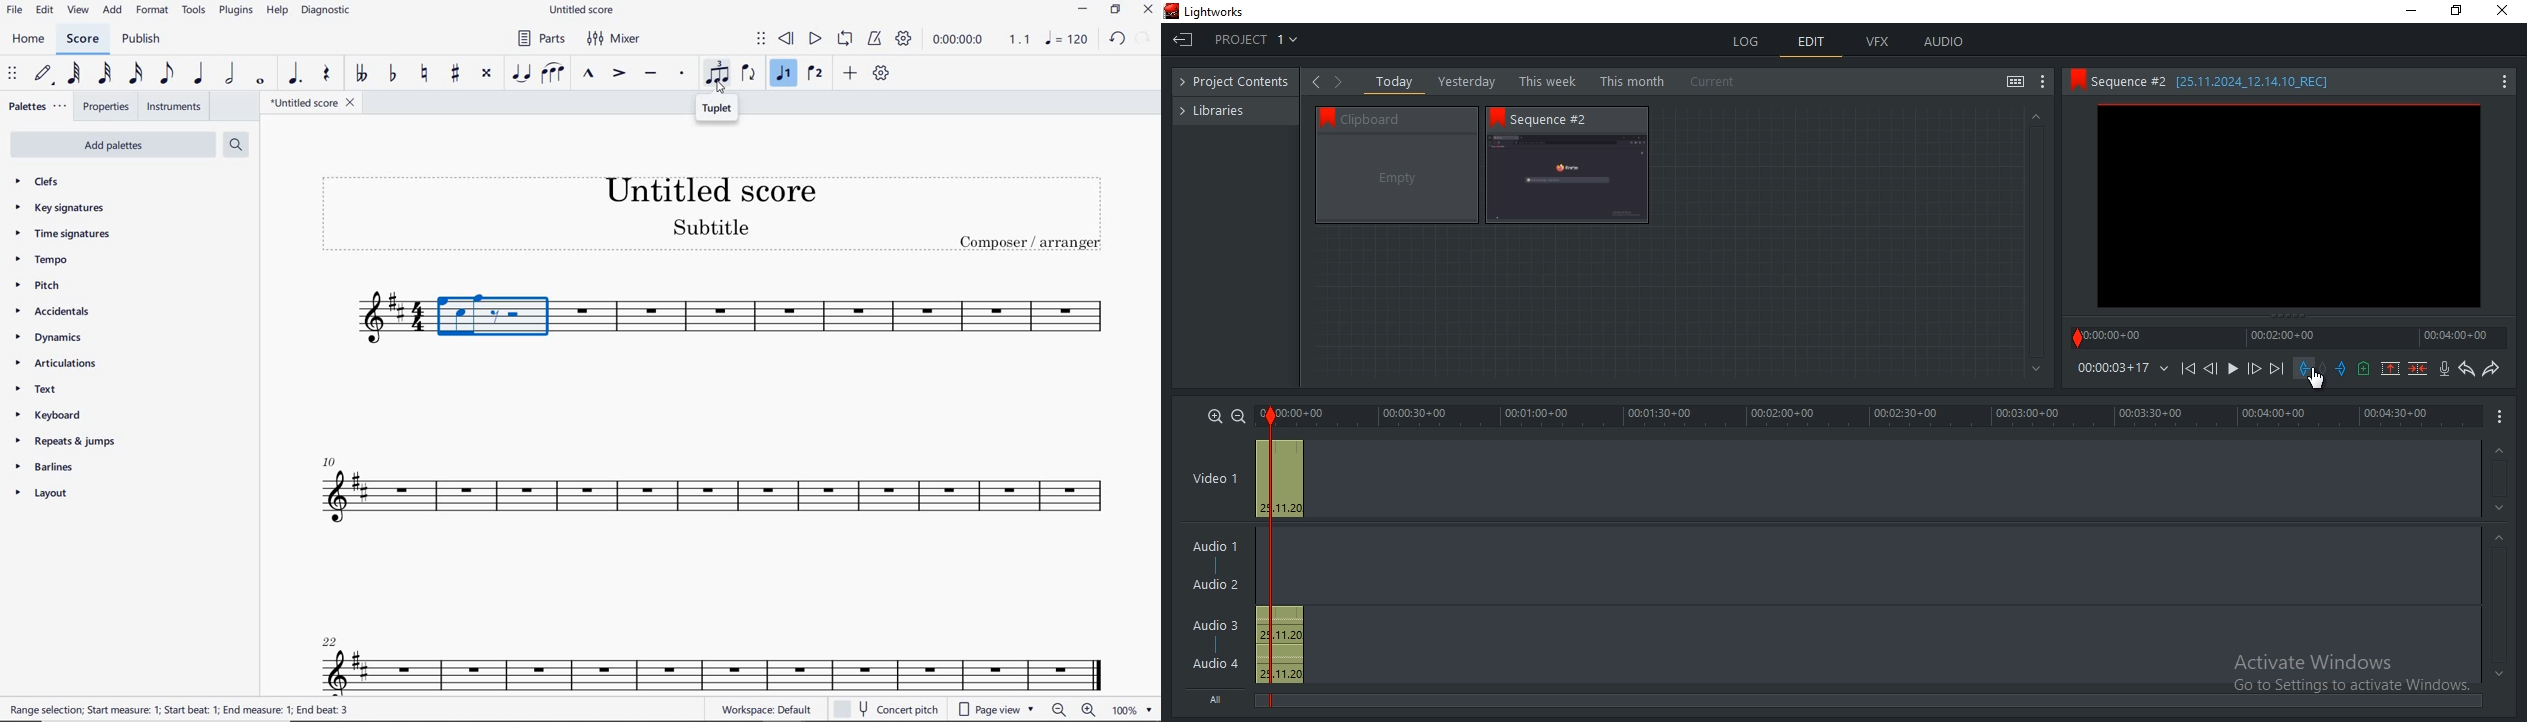 Image resolution: width=2548 pixels, height=728 pixels. What do you see at coordinates (554, 74) in the screenshot?
I see `SLUR` at bounding box center [554, 74].